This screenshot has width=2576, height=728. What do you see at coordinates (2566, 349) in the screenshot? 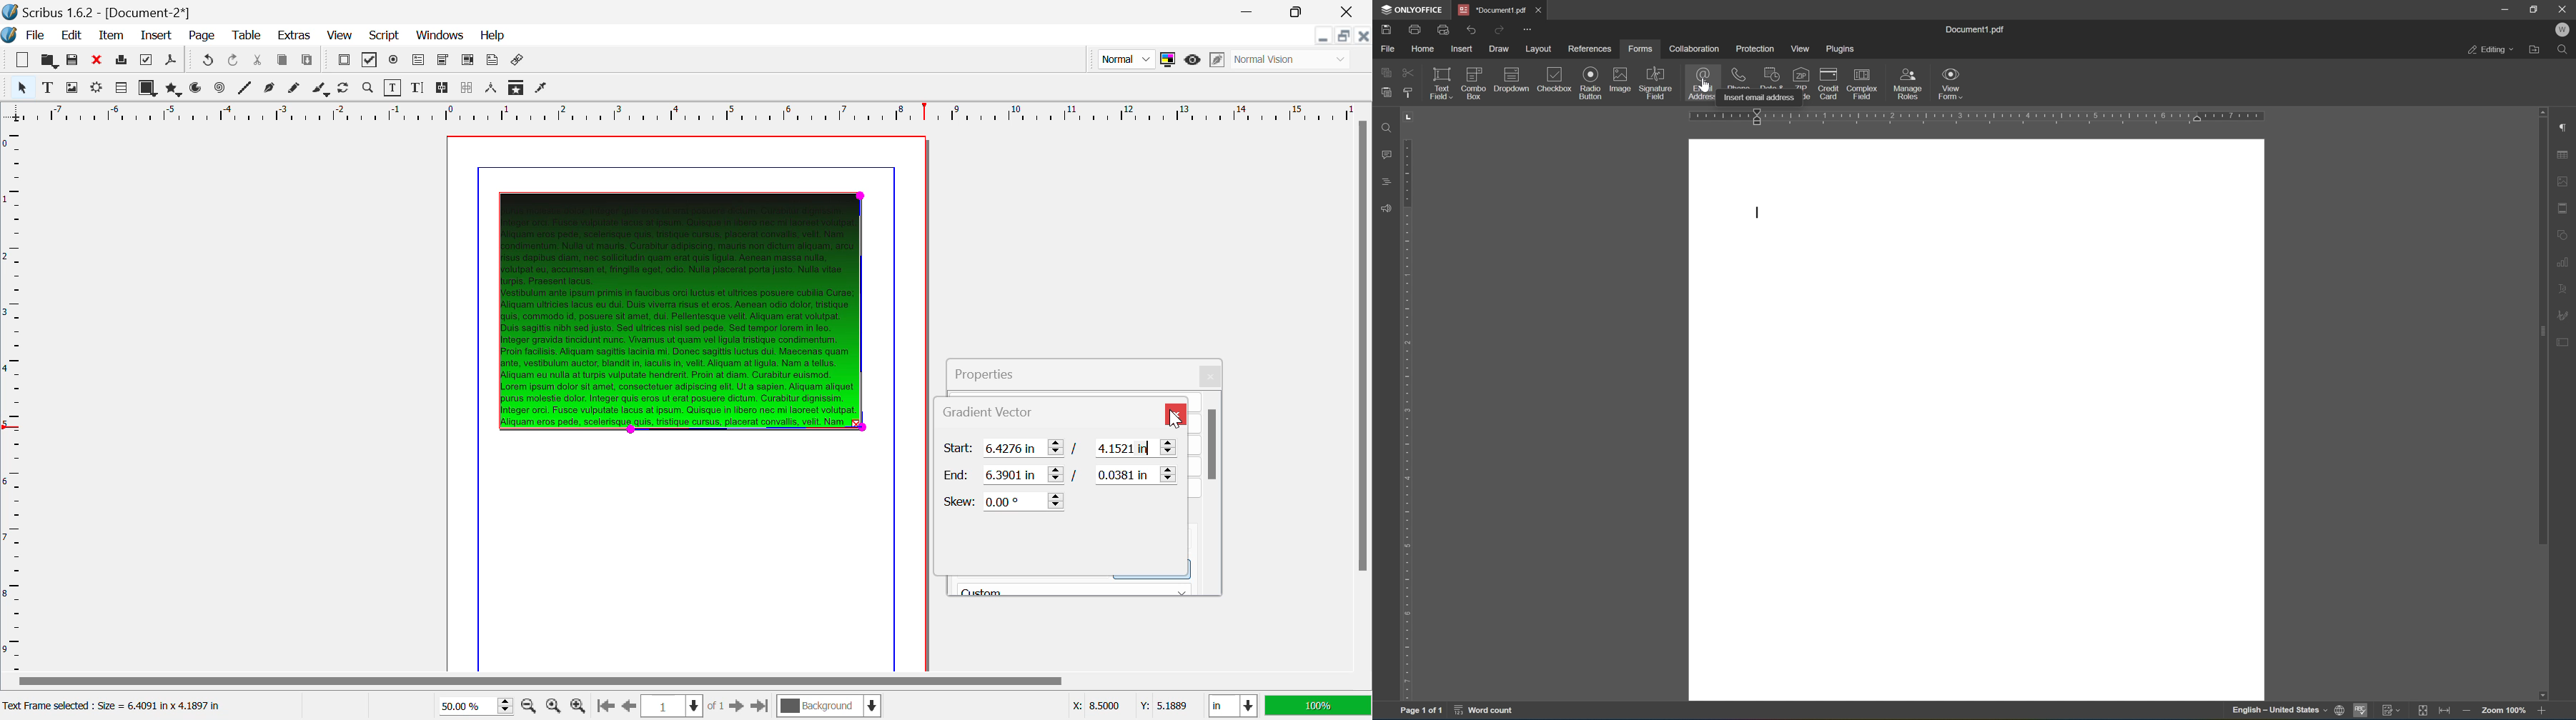
I see `form settings` at bounding box center [2566, 349].